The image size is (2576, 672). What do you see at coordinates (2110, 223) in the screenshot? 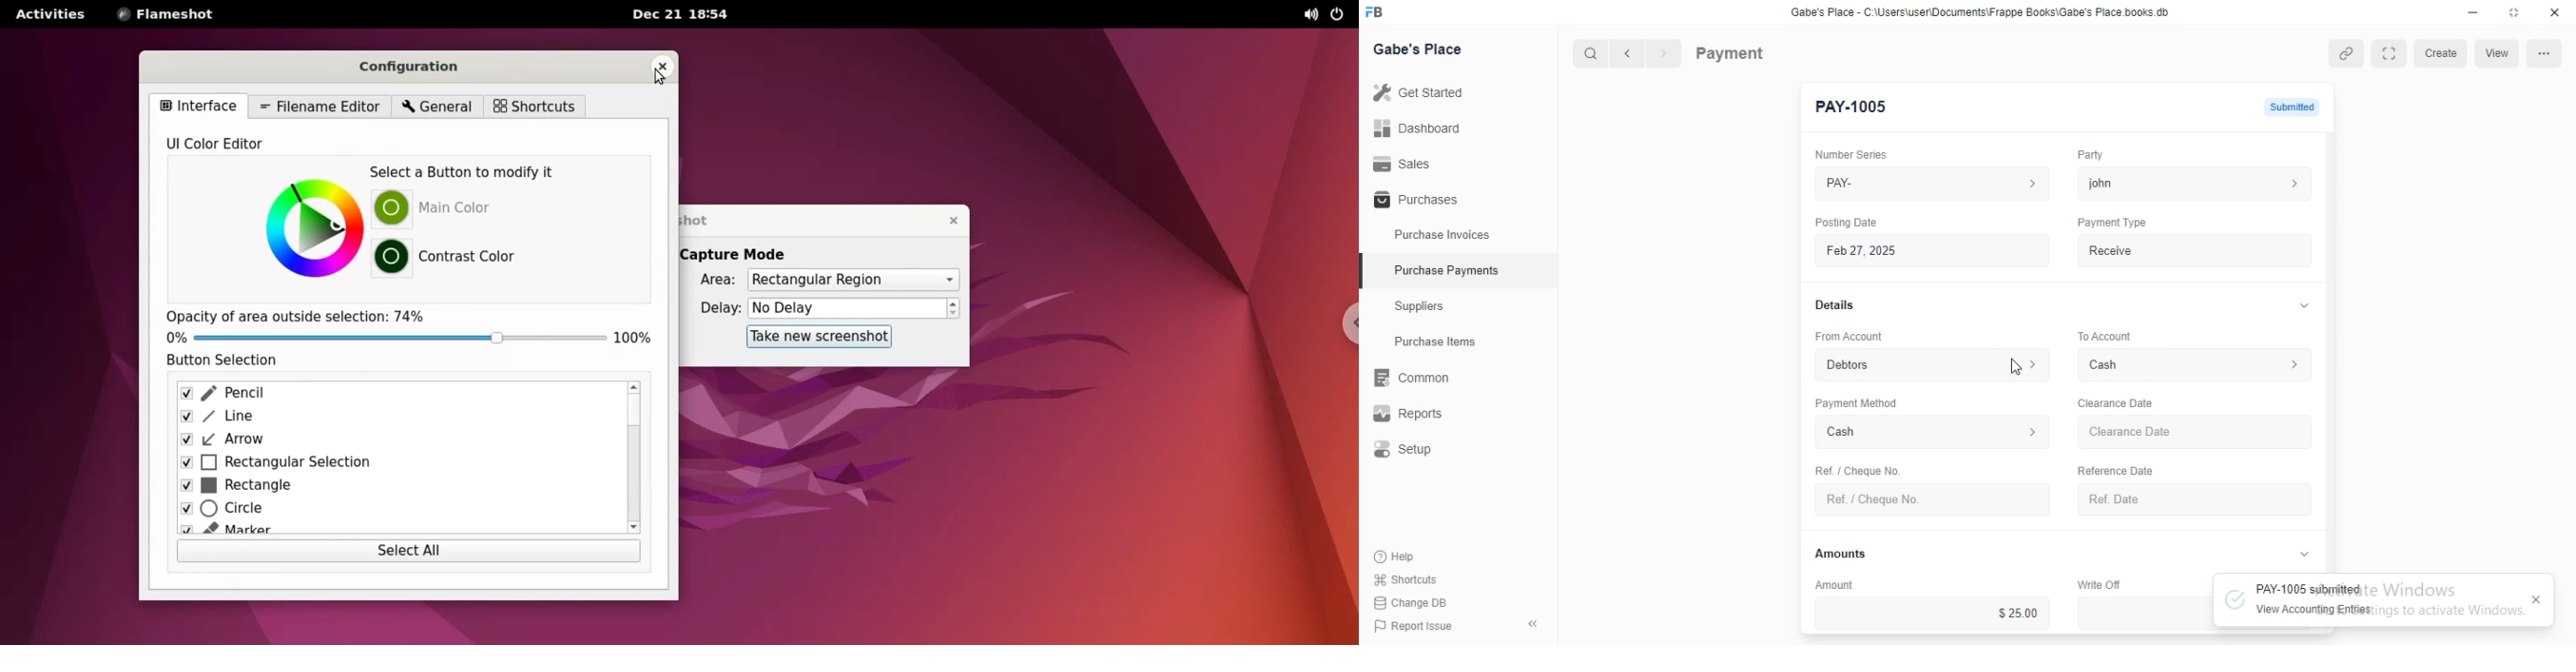
I see `Payment Type` at bounding box center [2110, 223].